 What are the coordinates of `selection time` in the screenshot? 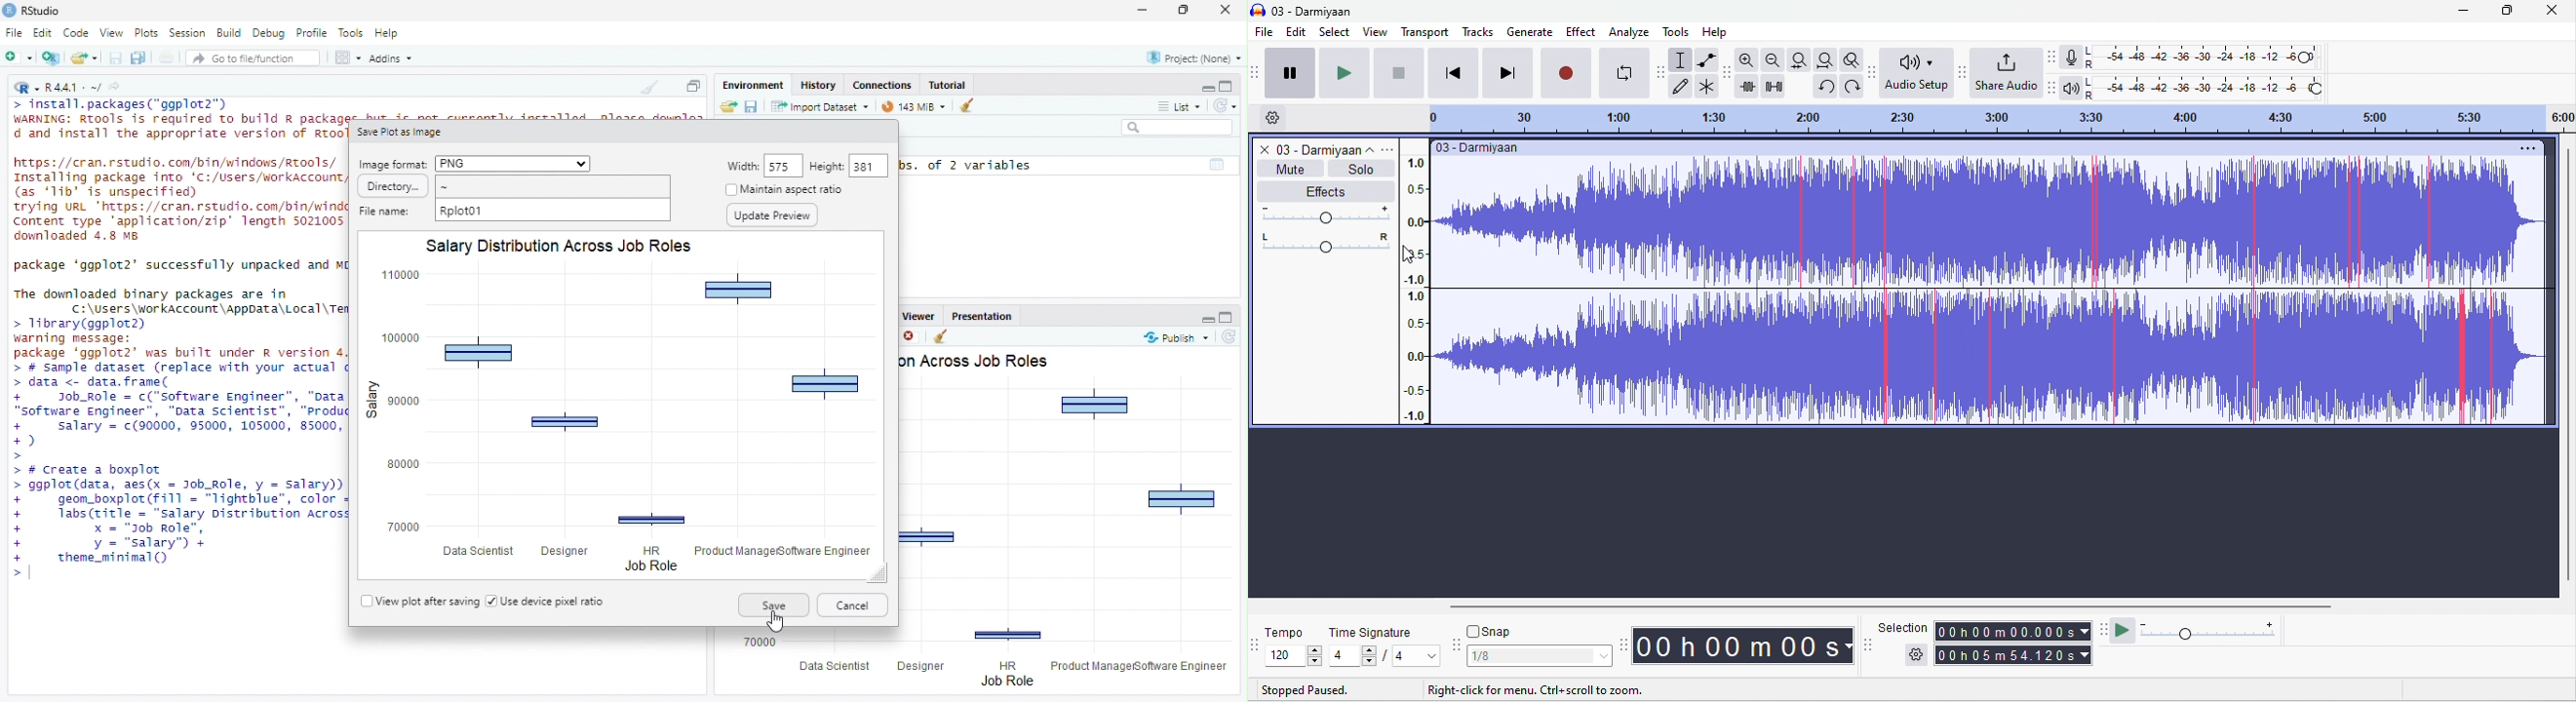 It's located at (2015, 630).